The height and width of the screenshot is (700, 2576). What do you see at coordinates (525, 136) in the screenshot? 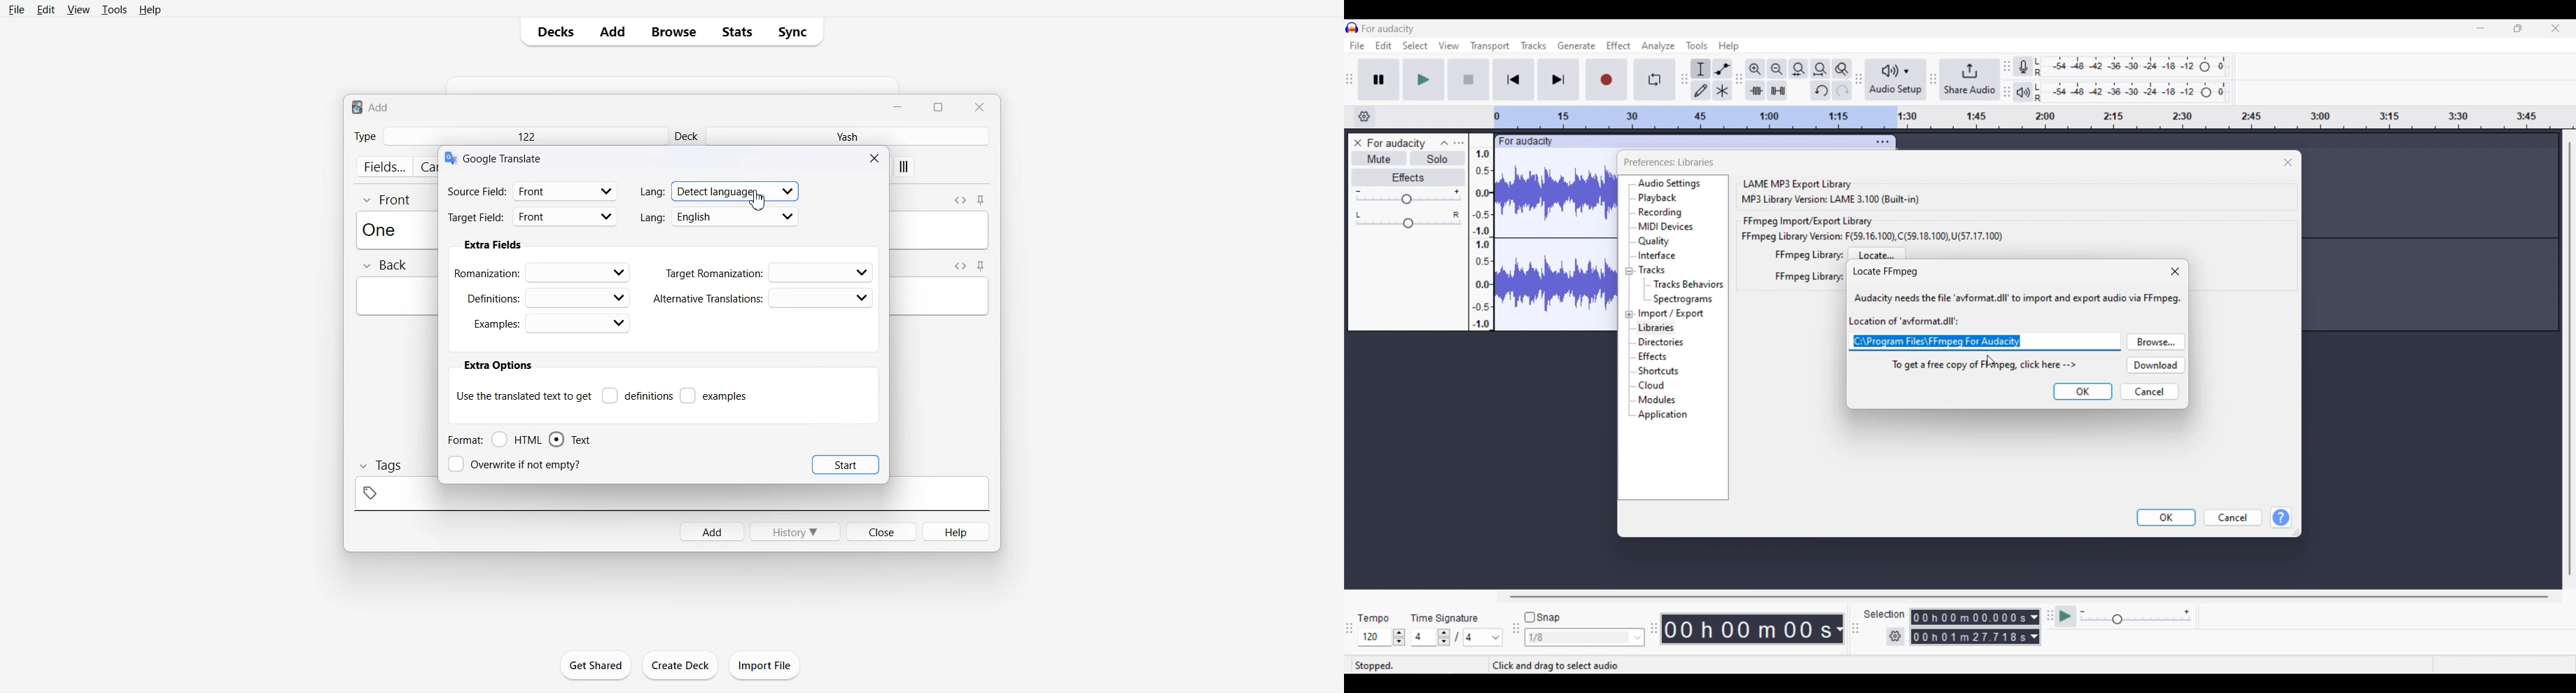
I see `122` at bounding box center [525, 136].